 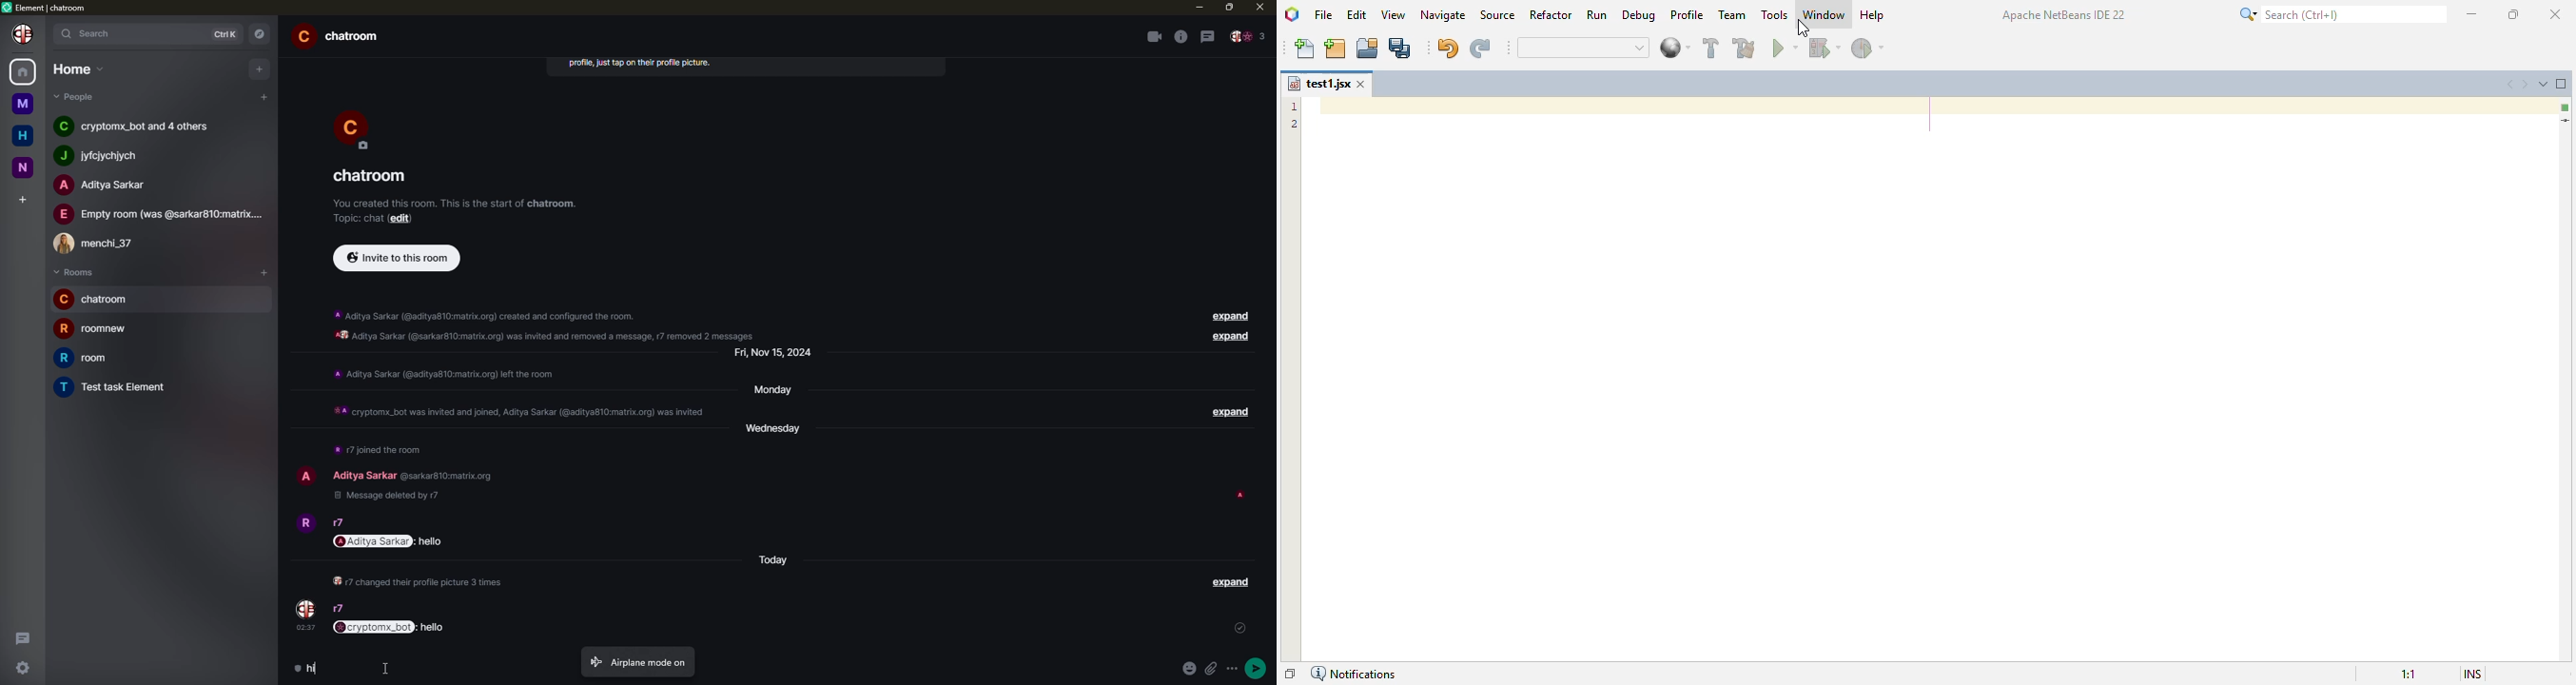 I want to click on info, so click(x=418, y=581).